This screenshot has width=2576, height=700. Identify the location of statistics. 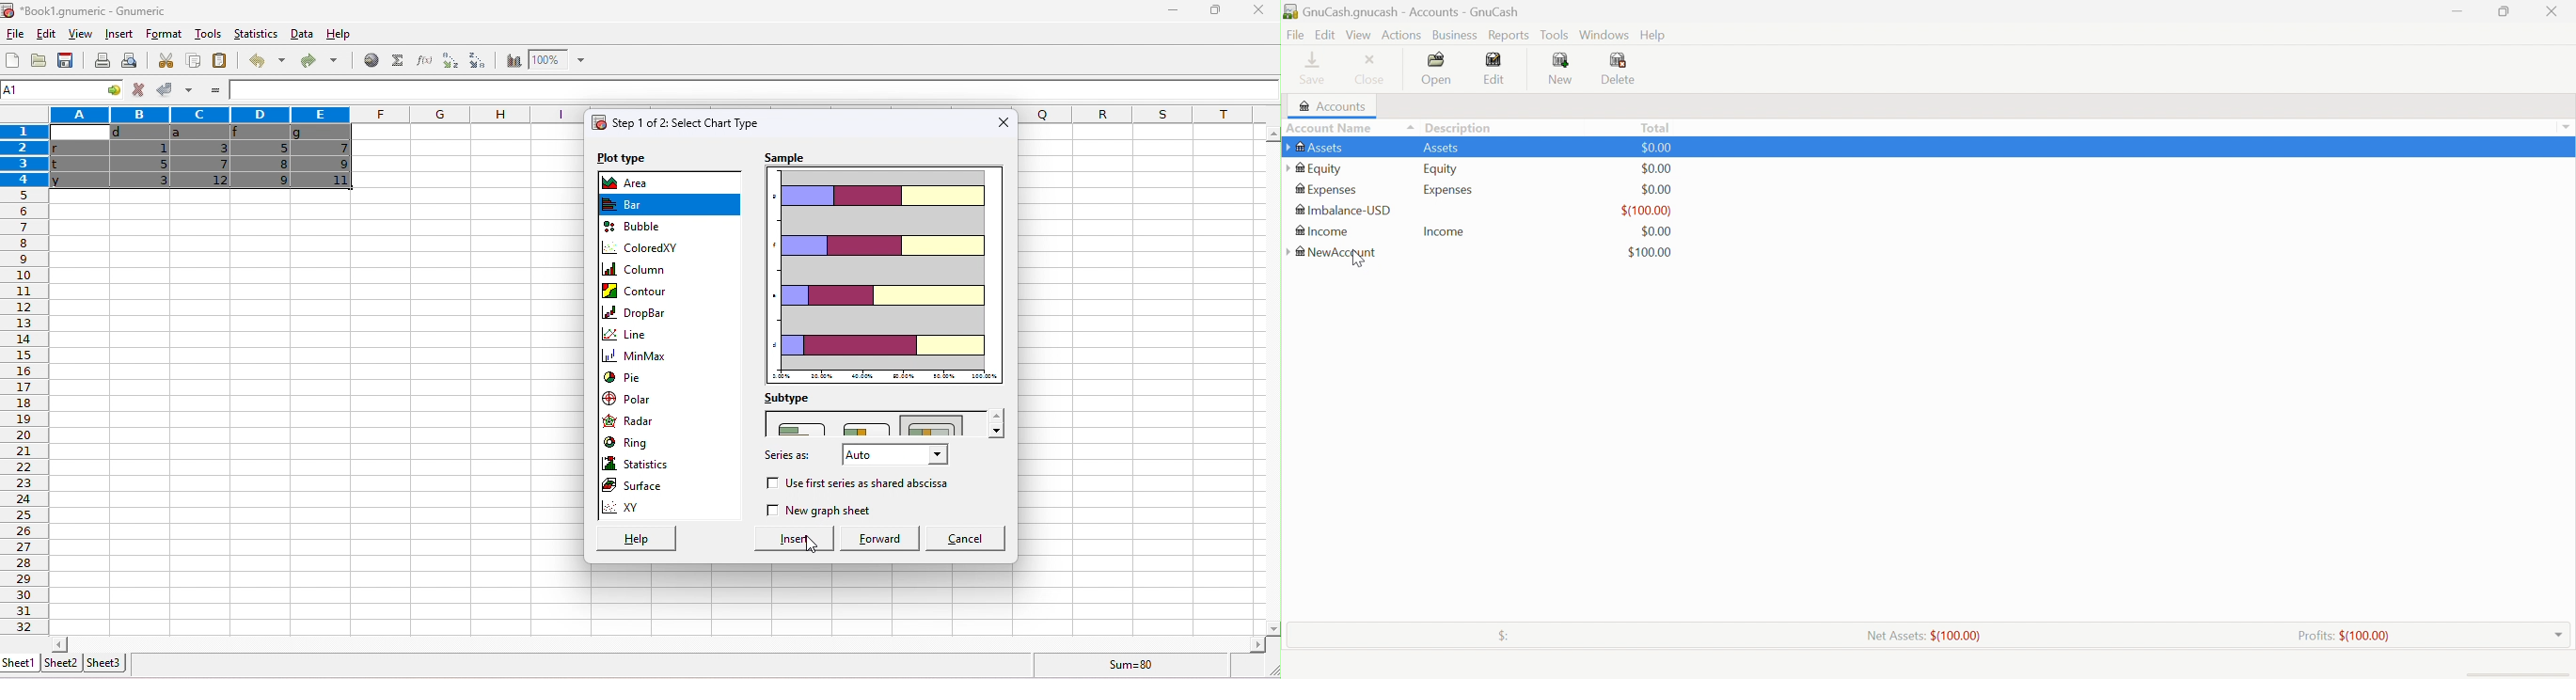
(256, 33).